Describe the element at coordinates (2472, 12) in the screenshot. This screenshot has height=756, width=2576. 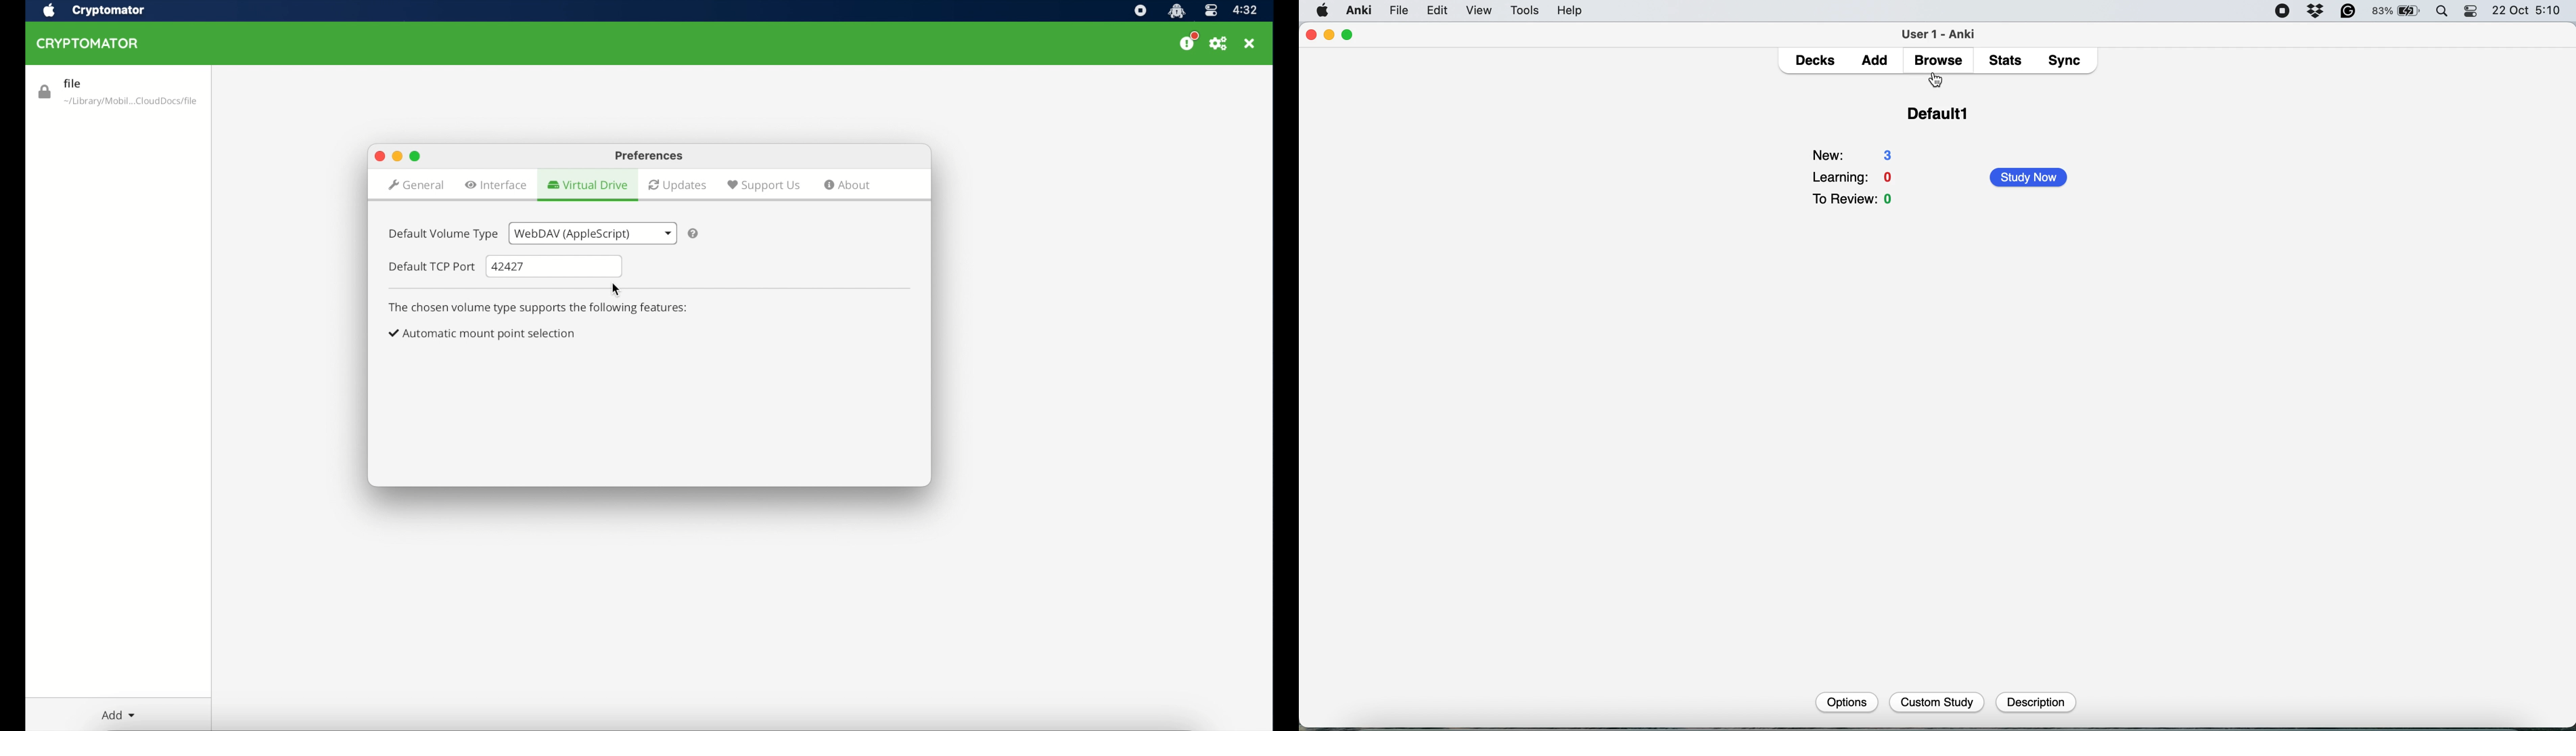
I see `control center` at that location.